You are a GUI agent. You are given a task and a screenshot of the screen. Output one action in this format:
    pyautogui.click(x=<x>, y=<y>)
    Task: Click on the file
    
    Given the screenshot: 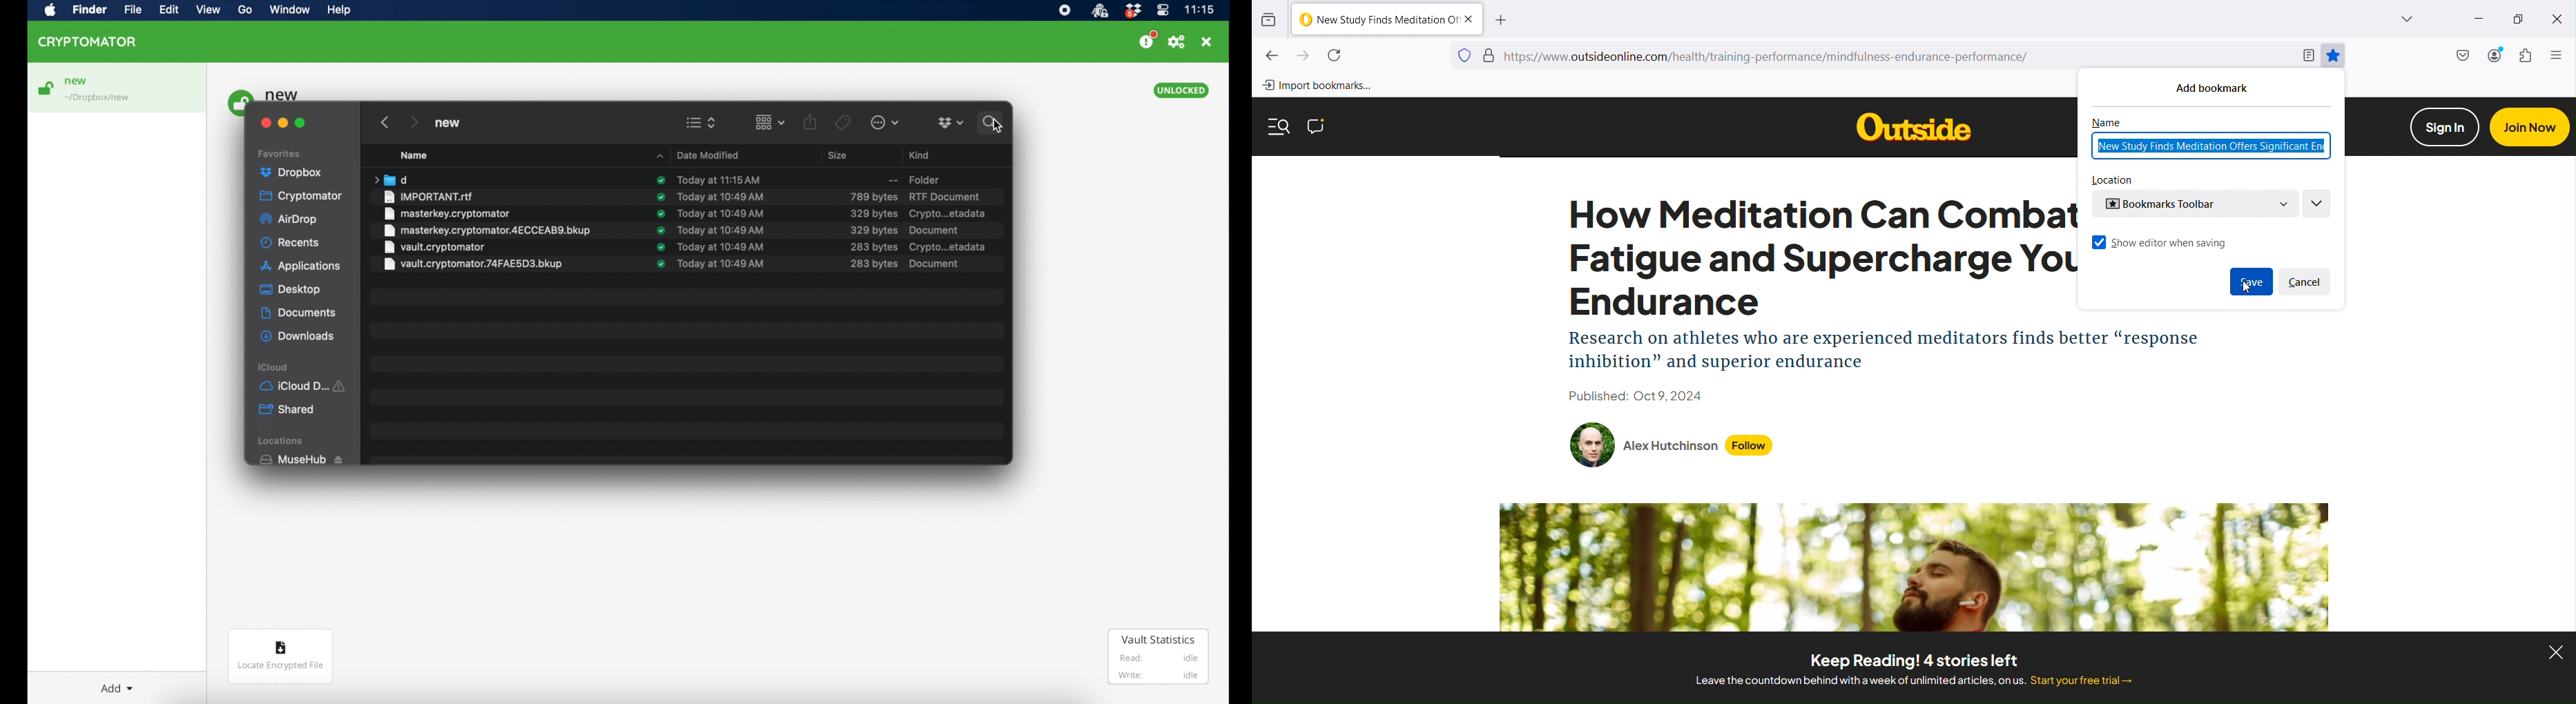 What is the action you would take?
    pyautogui.click(x=488, y=231)
    